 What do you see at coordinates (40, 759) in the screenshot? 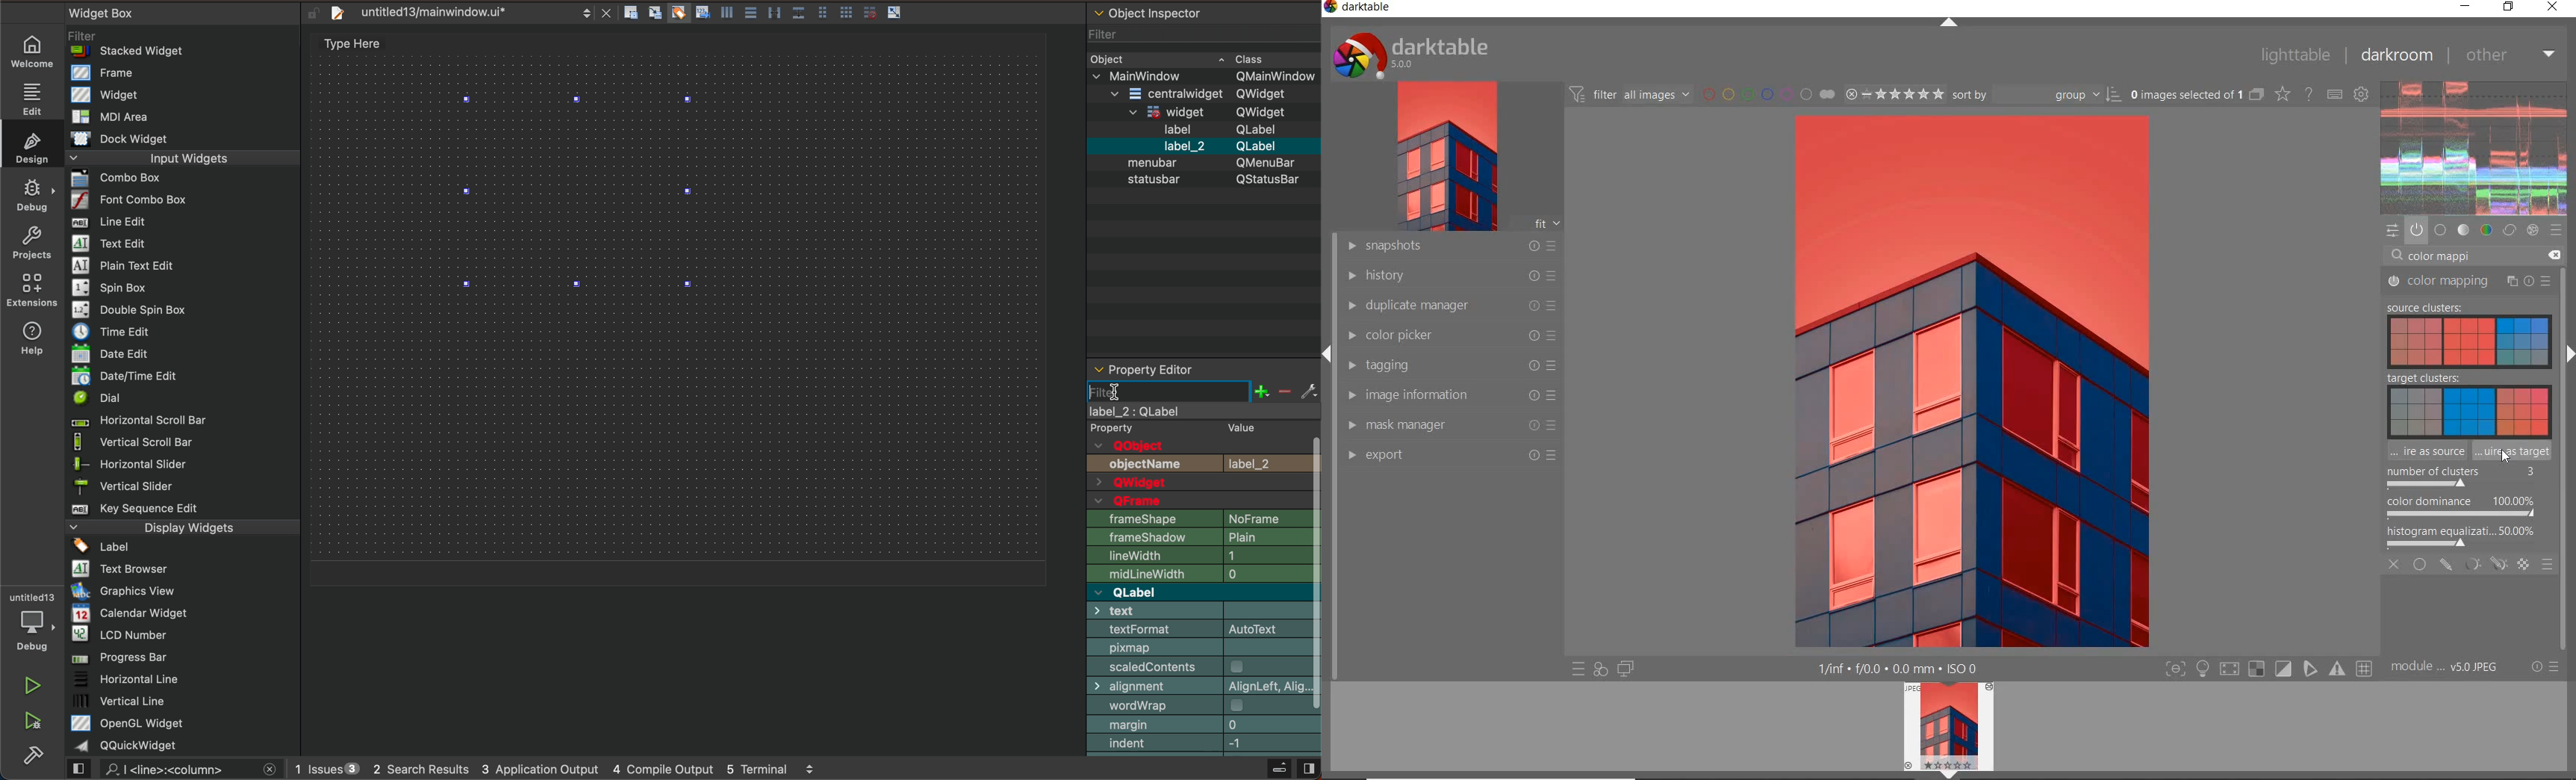
I see `build` at bounding box center [40, 759].